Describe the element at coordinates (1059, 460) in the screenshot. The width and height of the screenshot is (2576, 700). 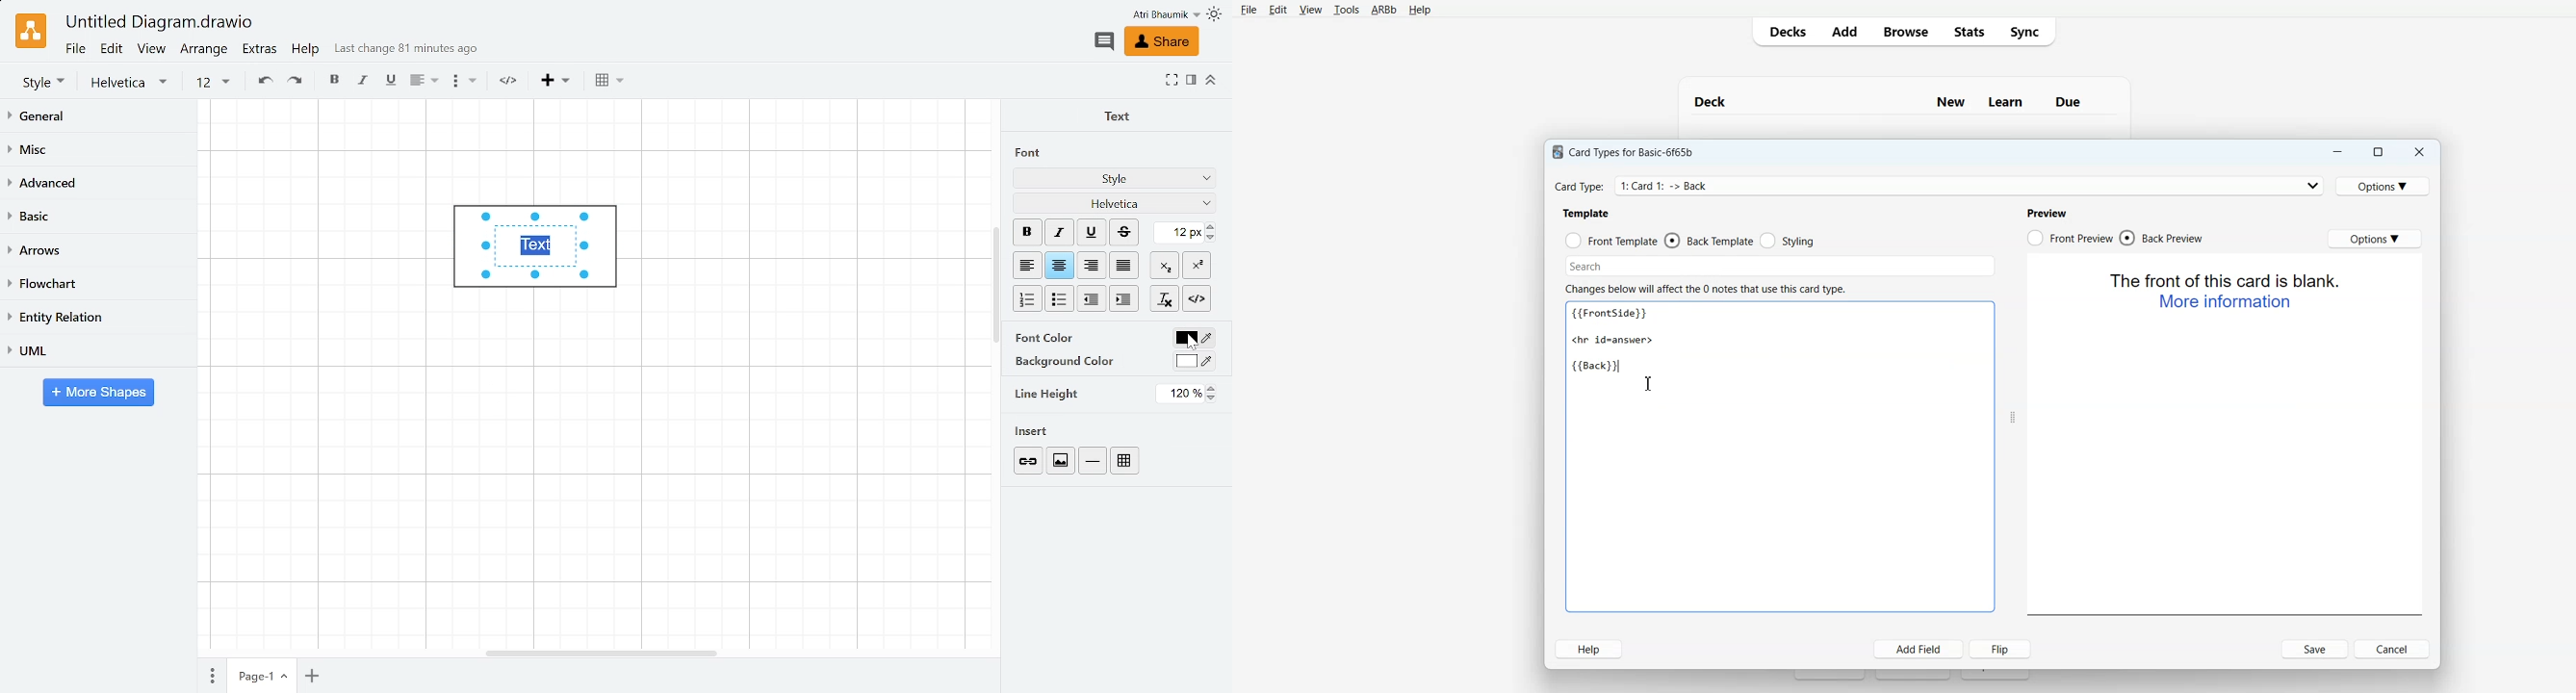
I see `Image` at that location.